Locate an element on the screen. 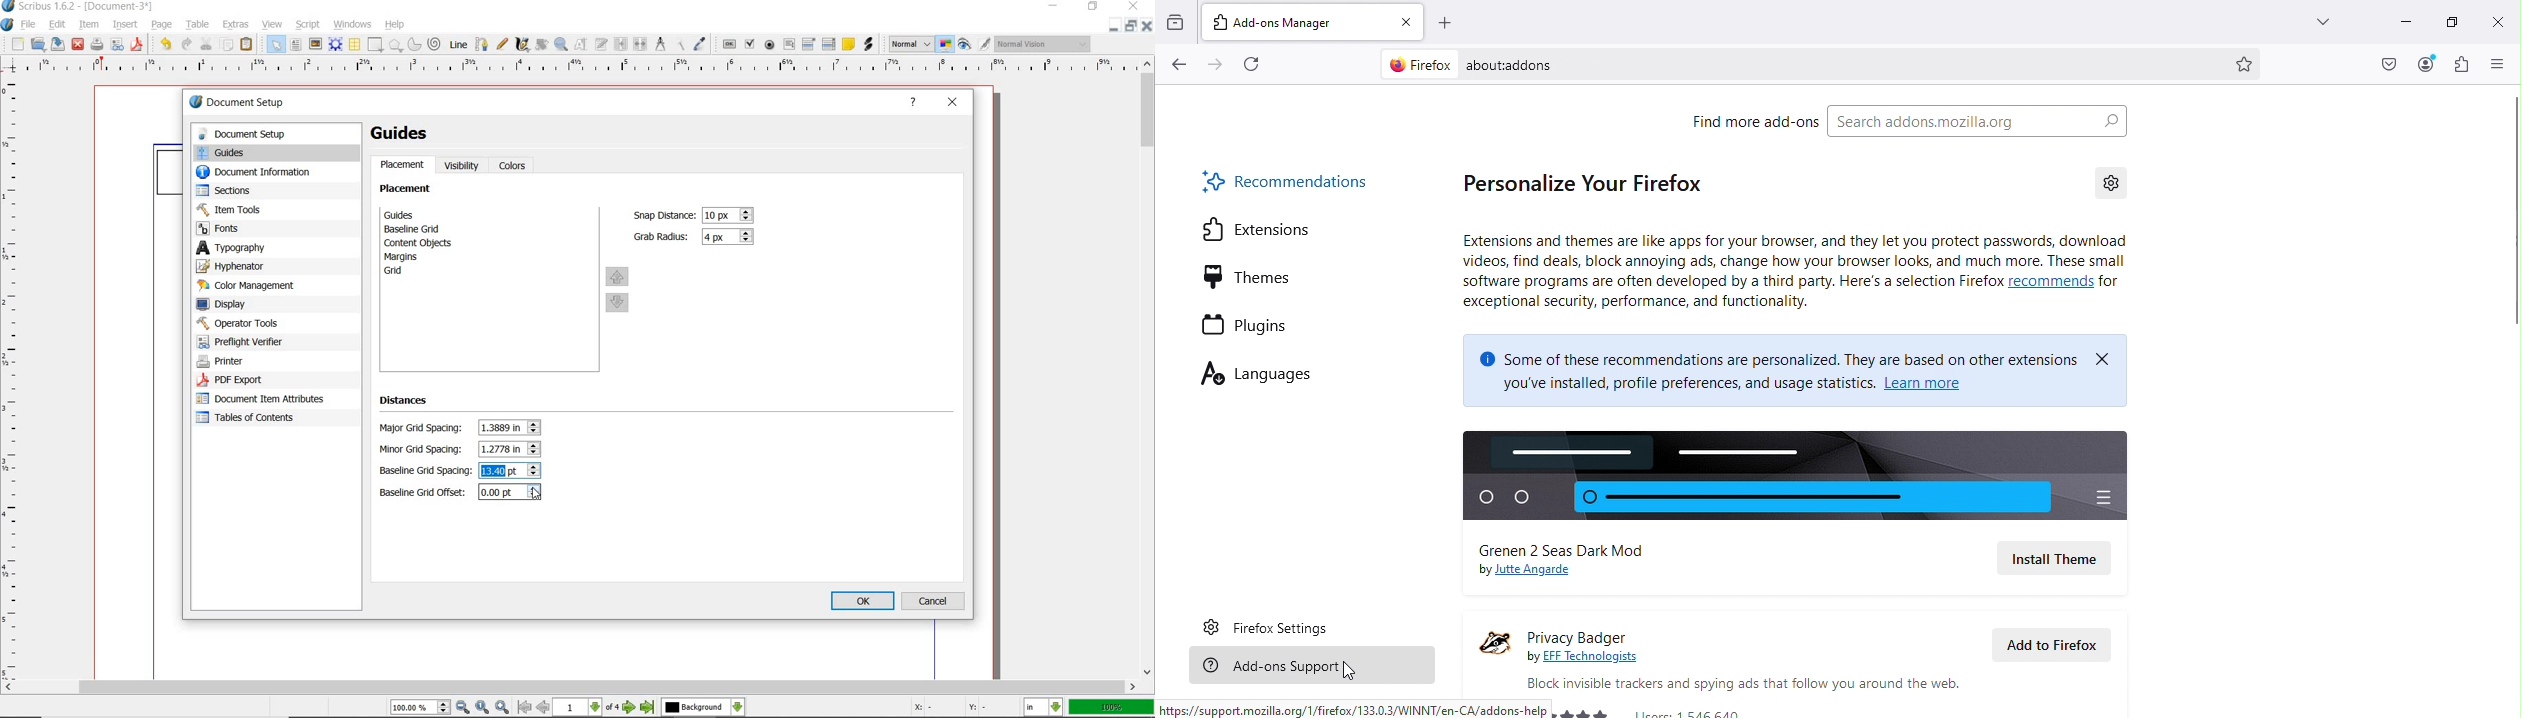  script is located at coordinates (309, 24).